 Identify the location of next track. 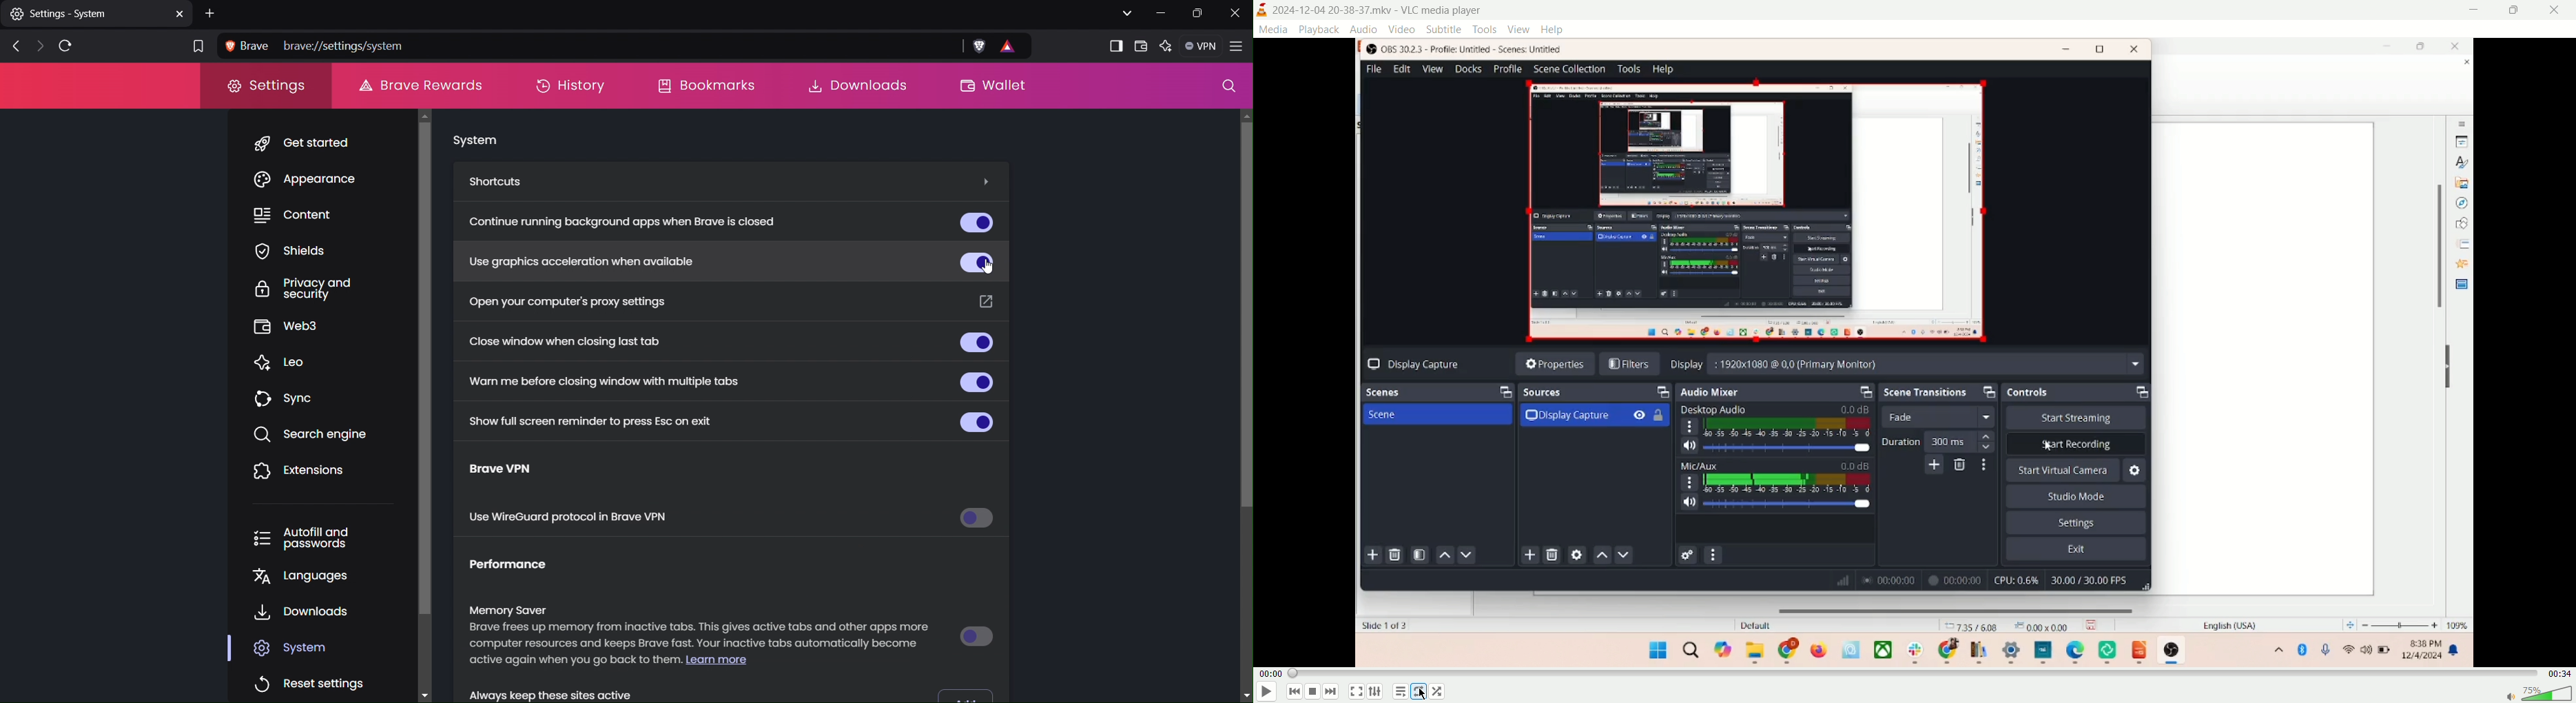
(1331, 691).